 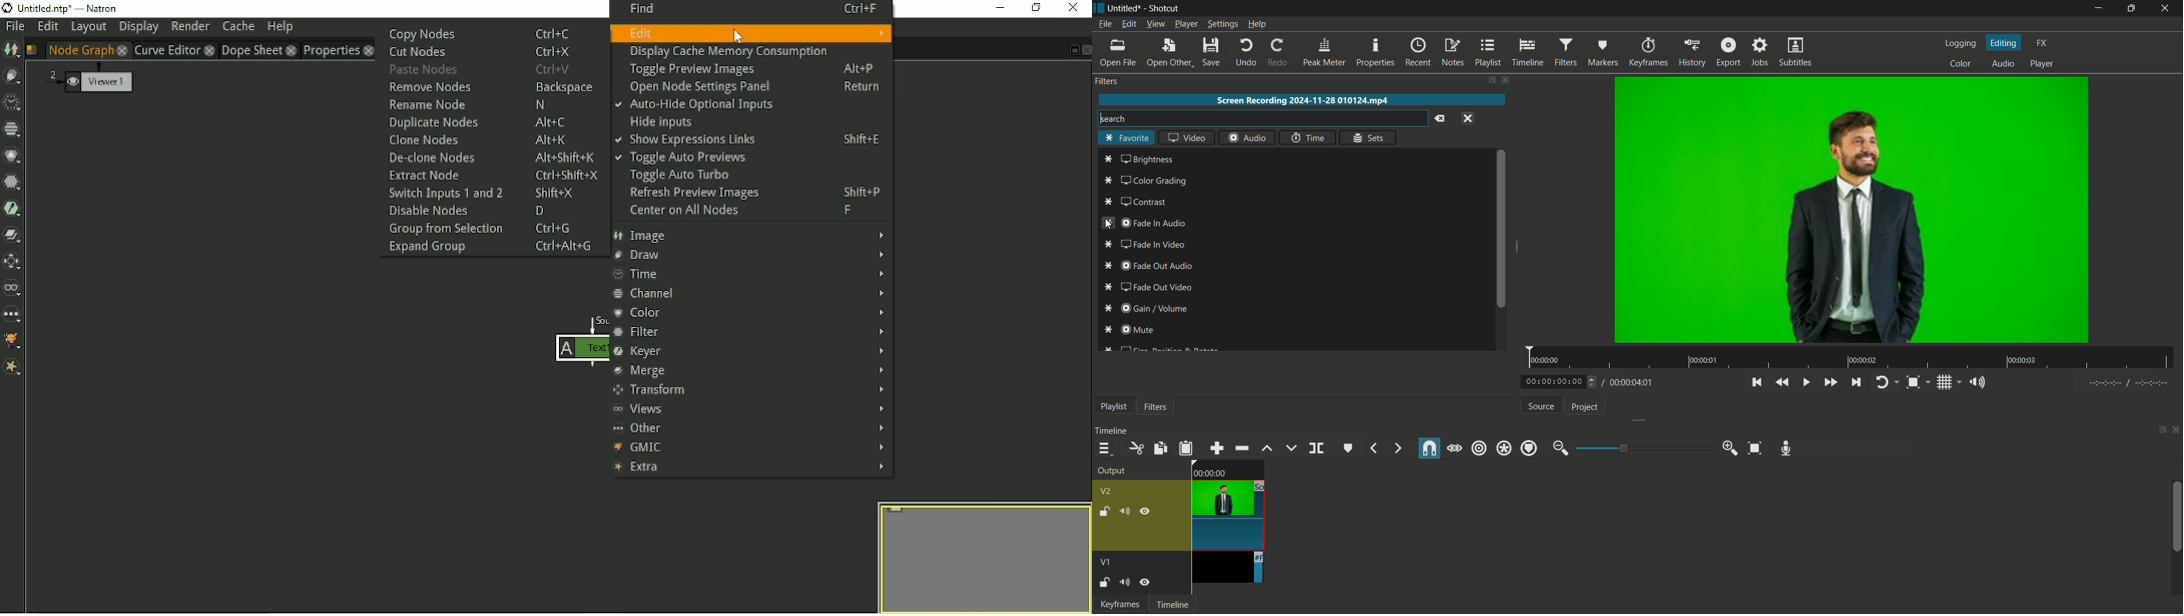 I want to click on markers, so click(x=1602, y=52).